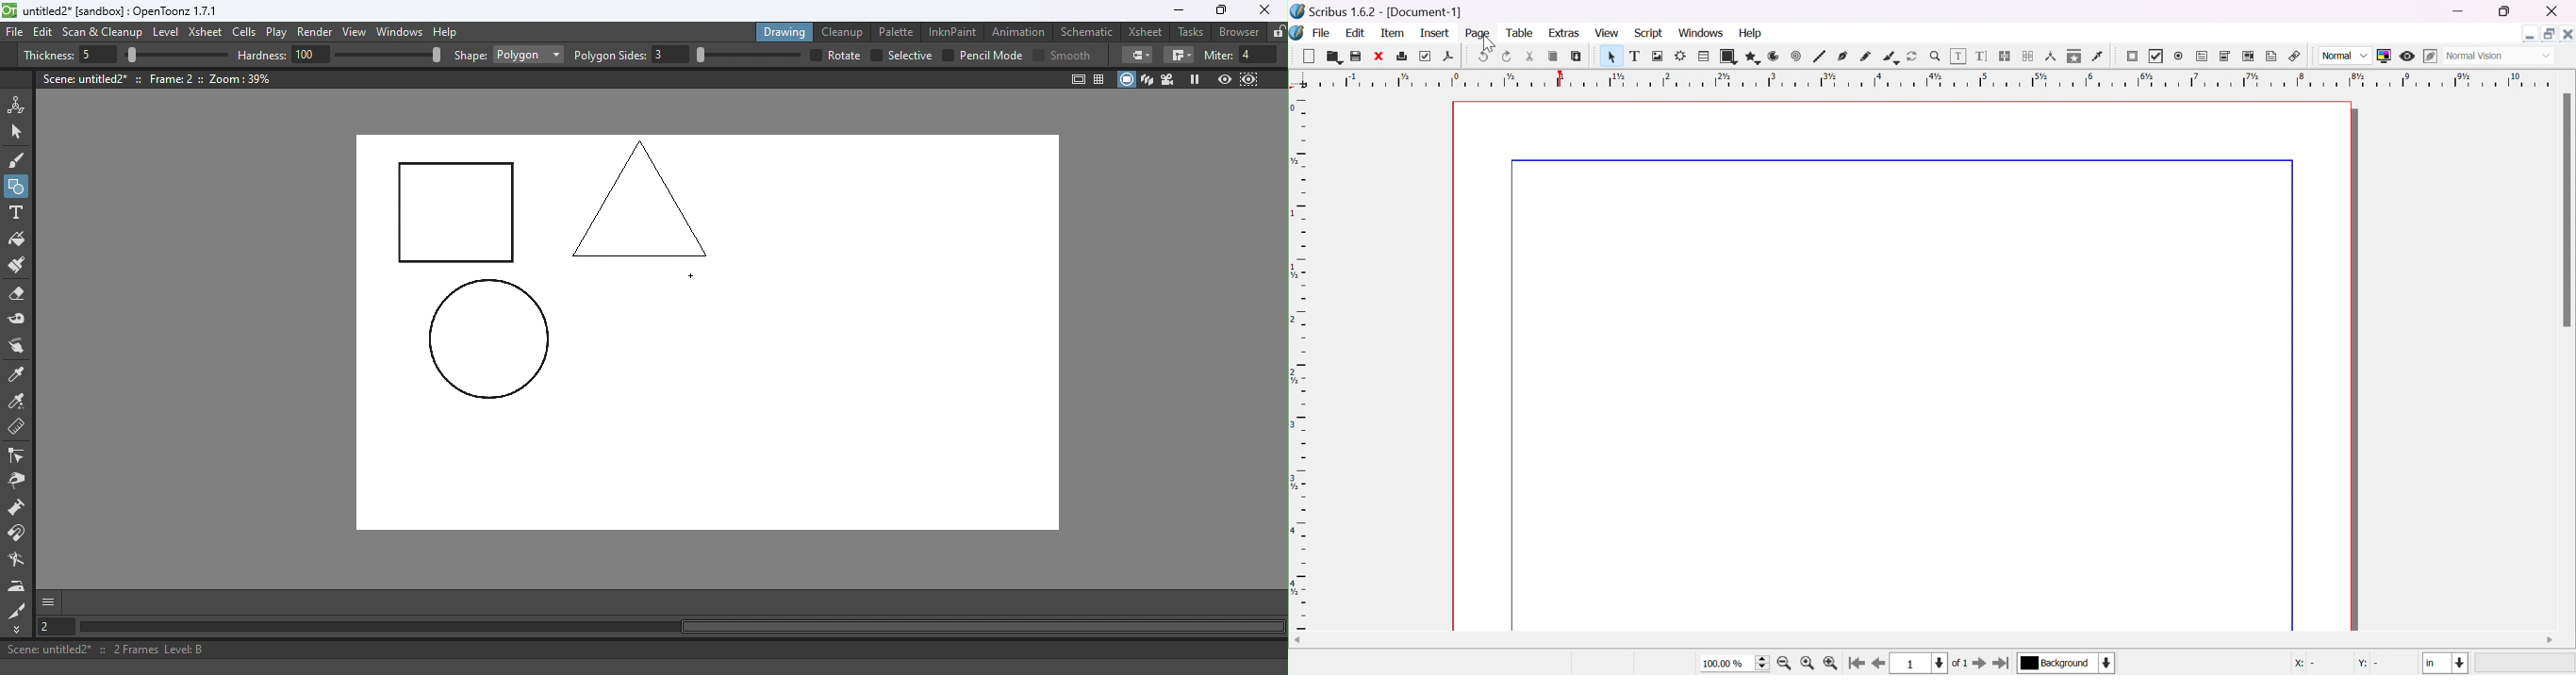 This screenshot has height=700, width=2576. Describe the element at coordinates (1699, 34) in the screenshot. I see `windows` at that location.